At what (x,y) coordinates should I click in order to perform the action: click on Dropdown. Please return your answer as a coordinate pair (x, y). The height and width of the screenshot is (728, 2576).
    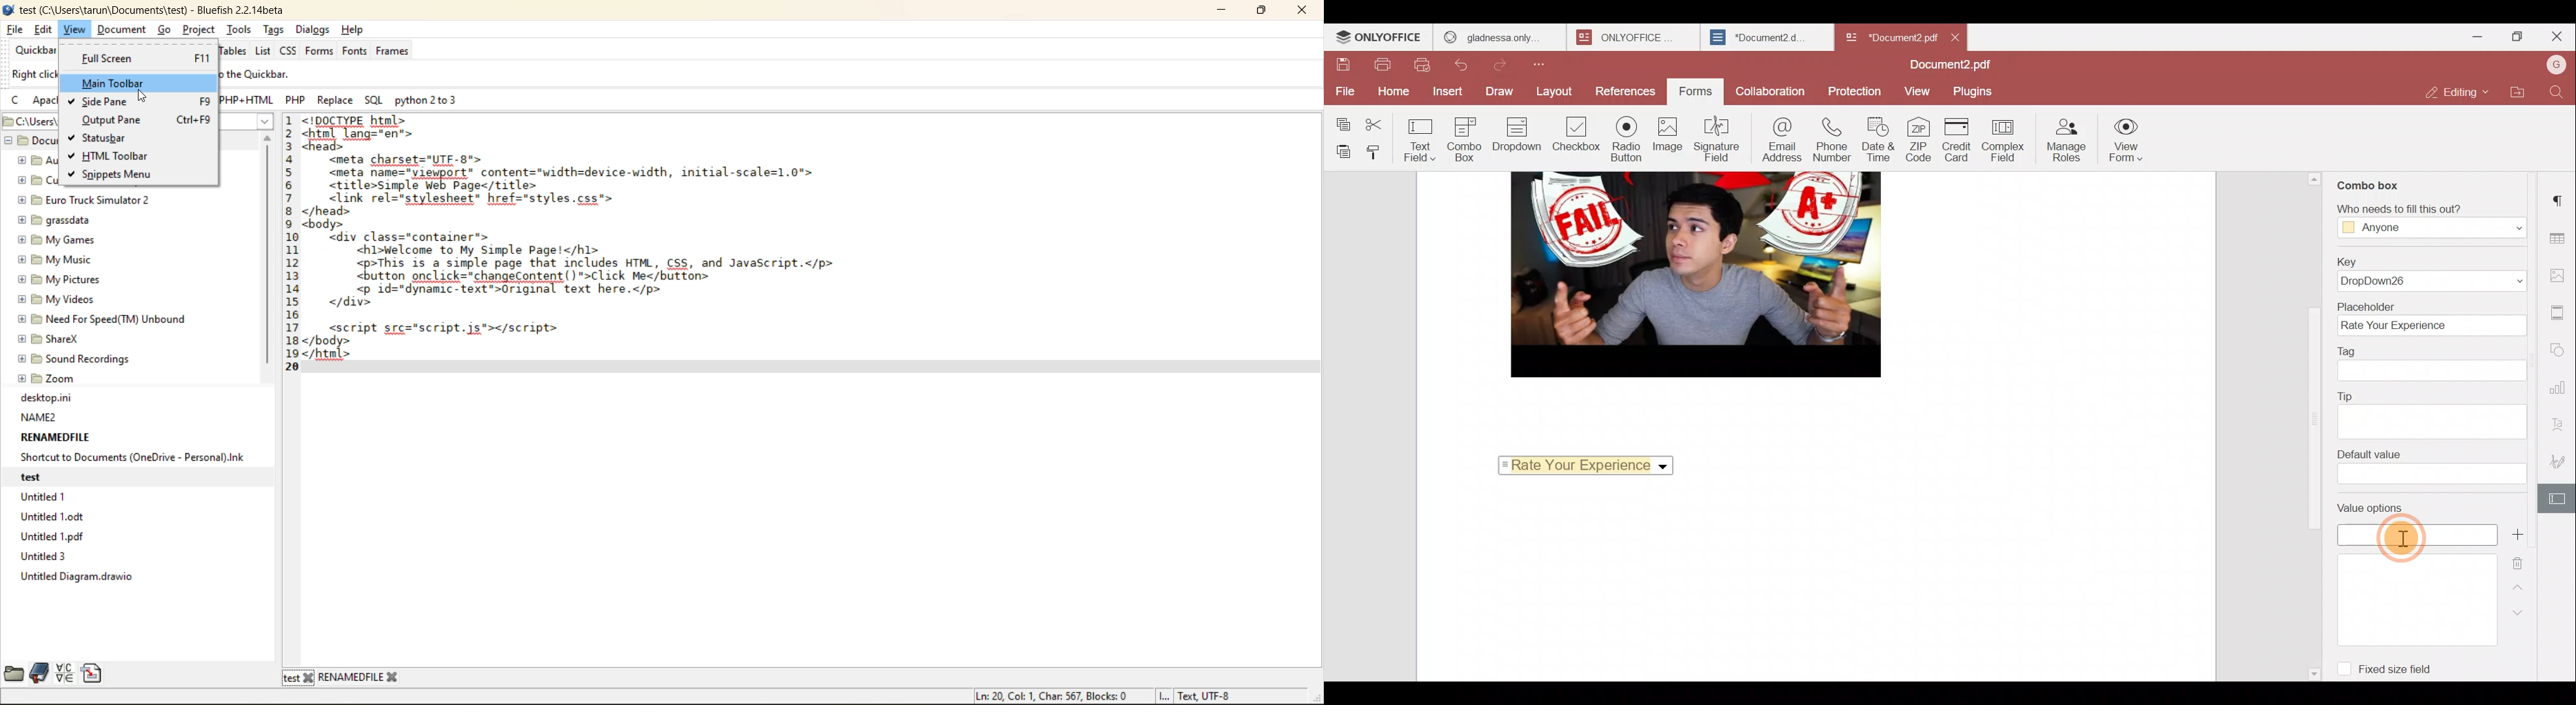
    Looking at the image, I should click on (1520, 134).